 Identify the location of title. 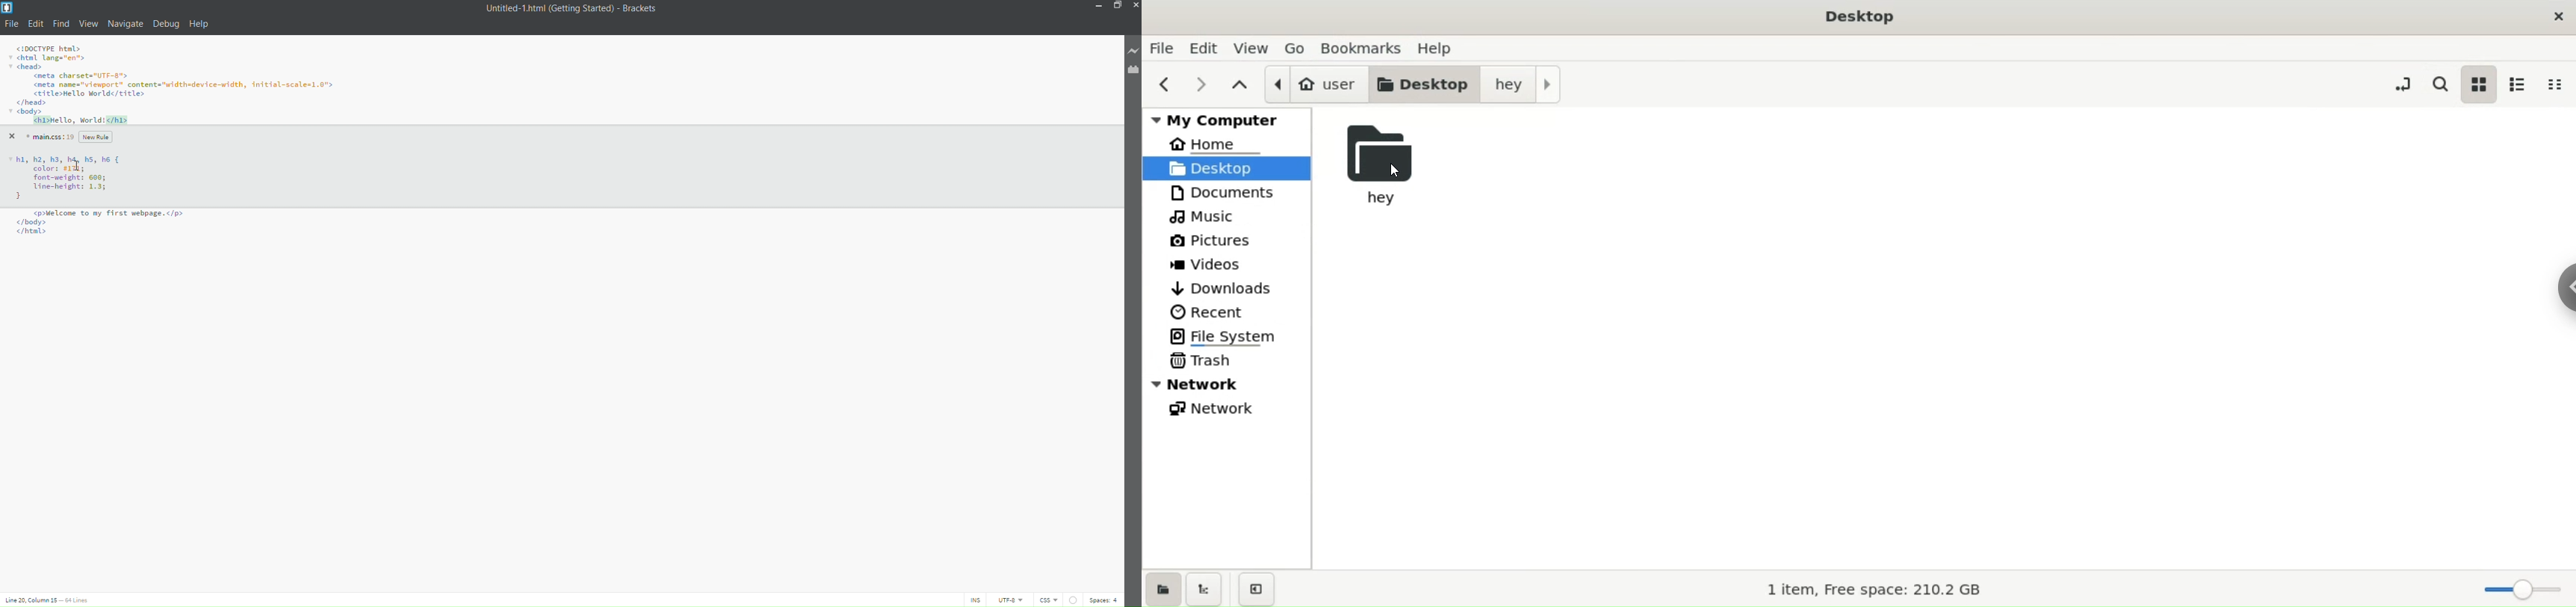
(568, 9).